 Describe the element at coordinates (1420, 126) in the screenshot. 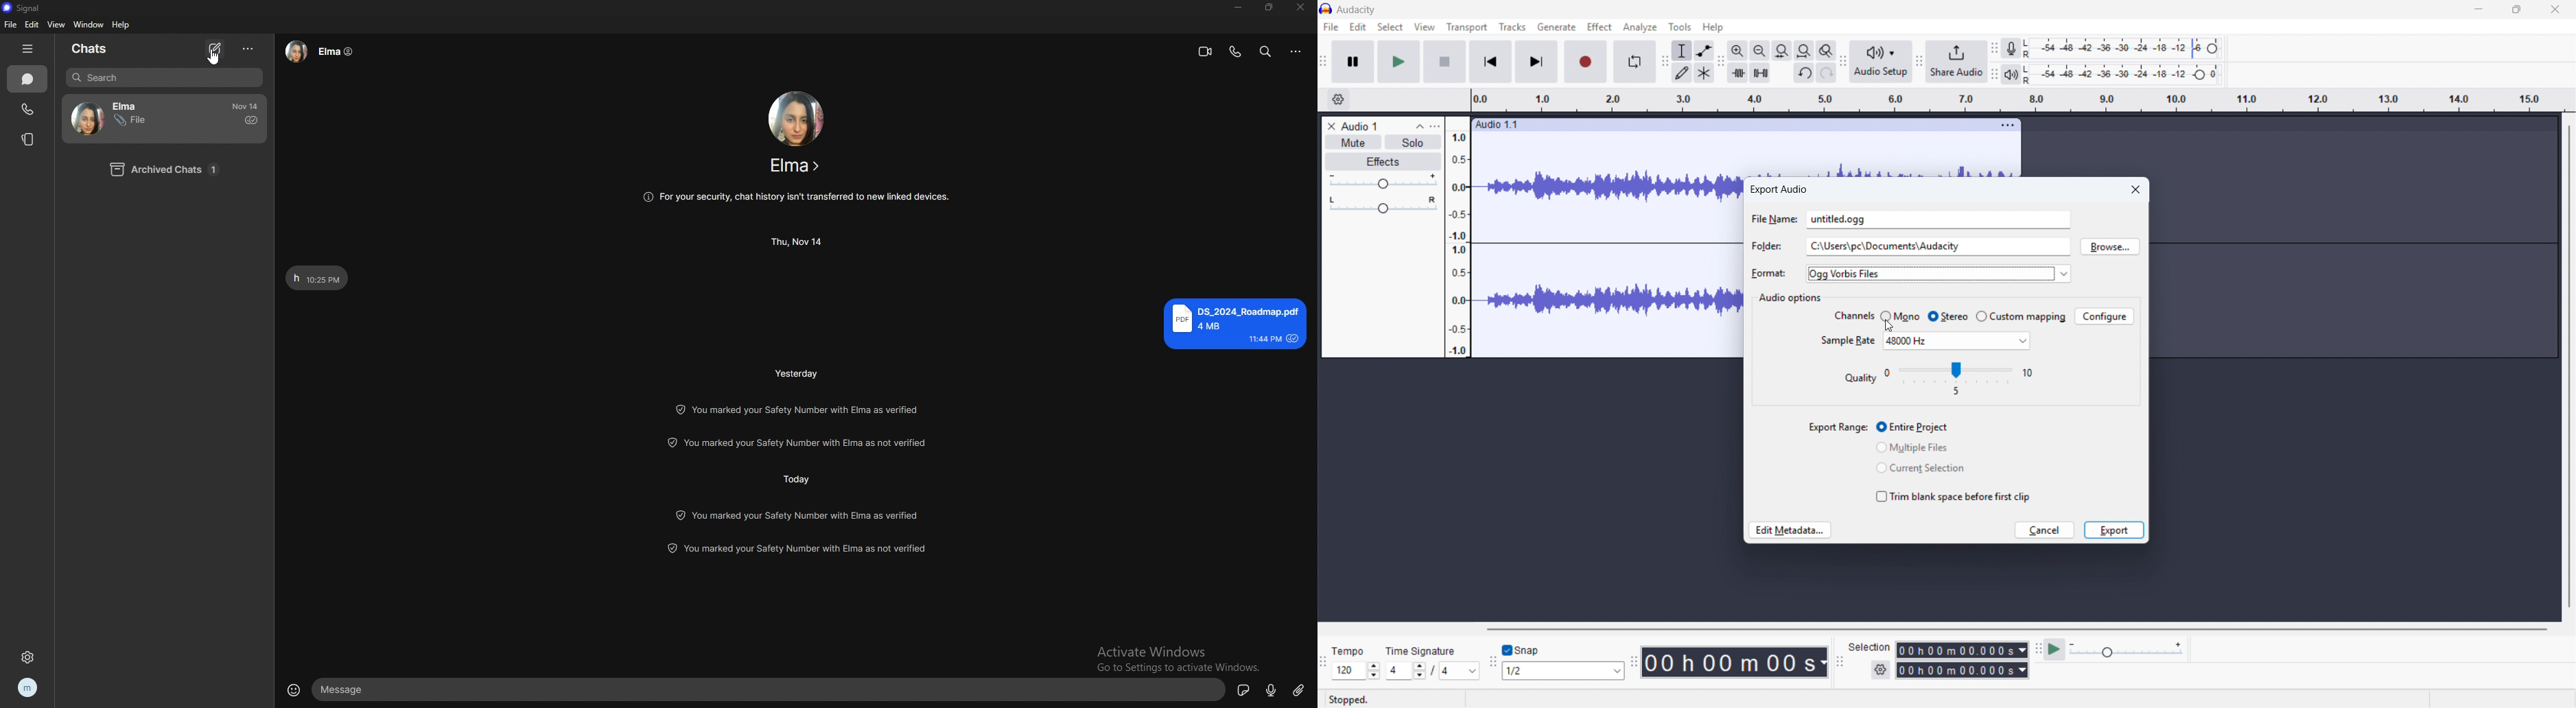

I see `Collapse ` at that location.